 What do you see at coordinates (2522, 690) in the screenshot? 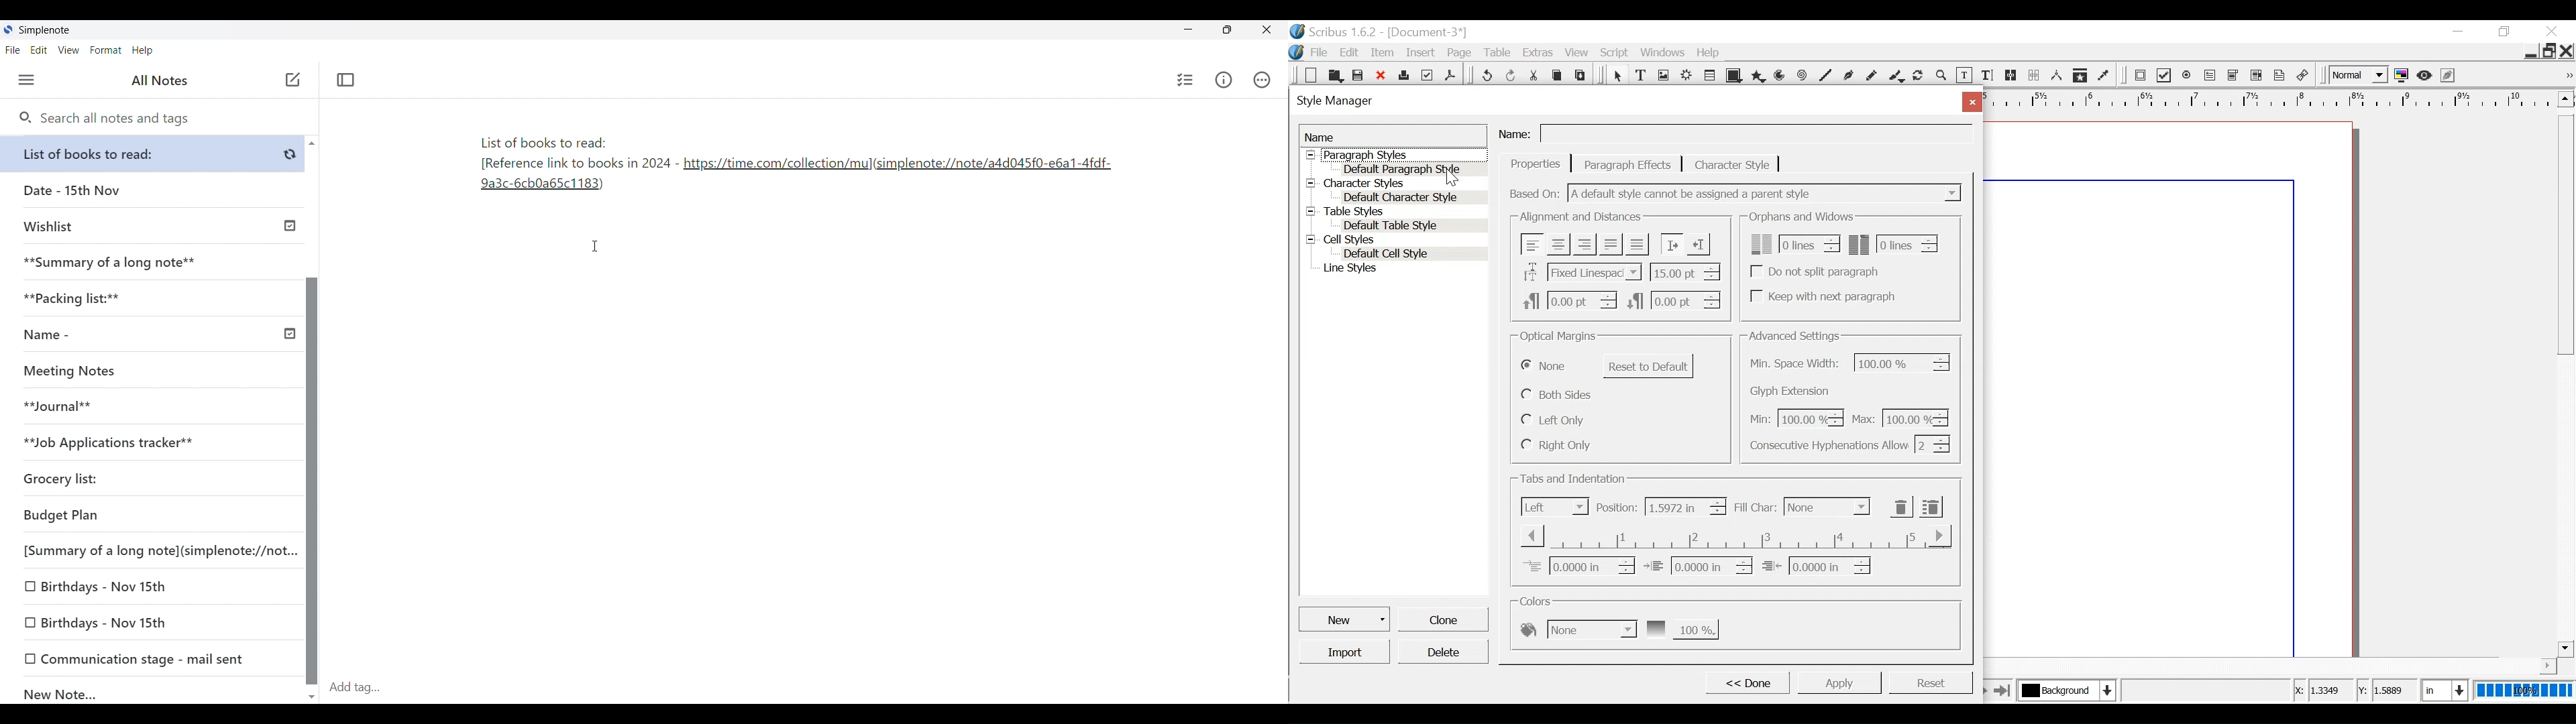
I see `100%` at bounding box center [2522, 690].